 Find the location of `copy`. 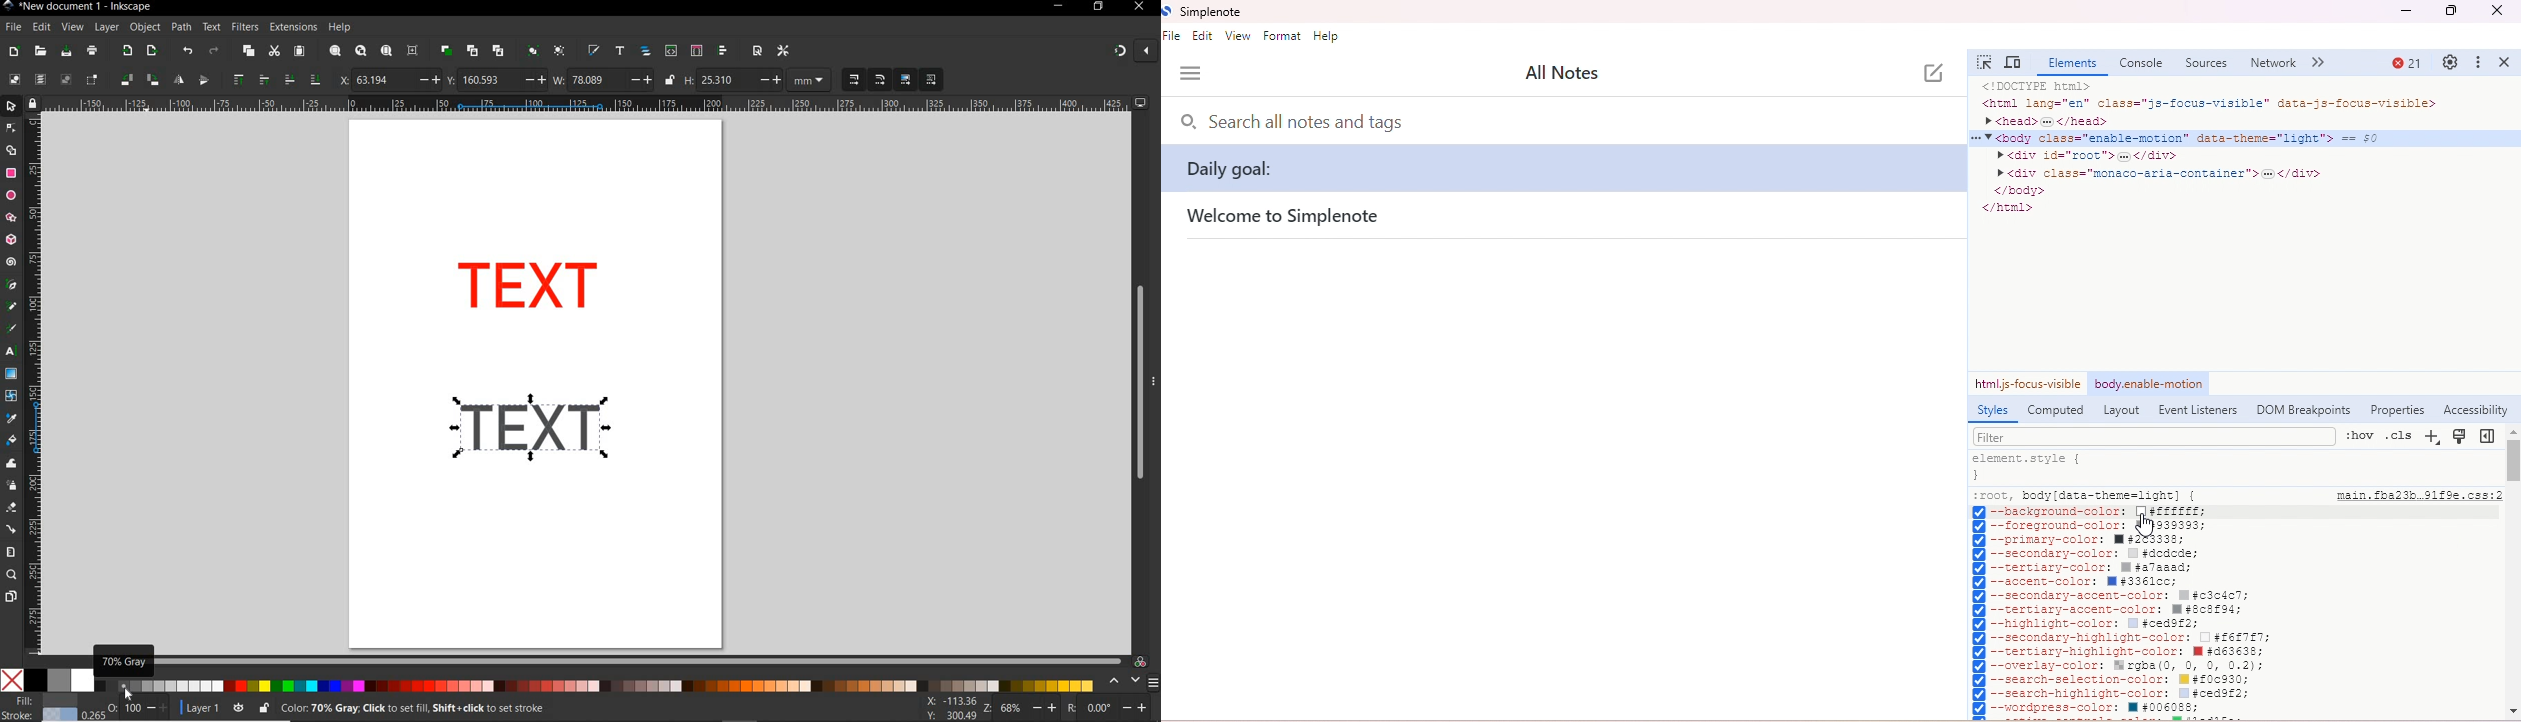

copy is located at coordinates (247, 52).